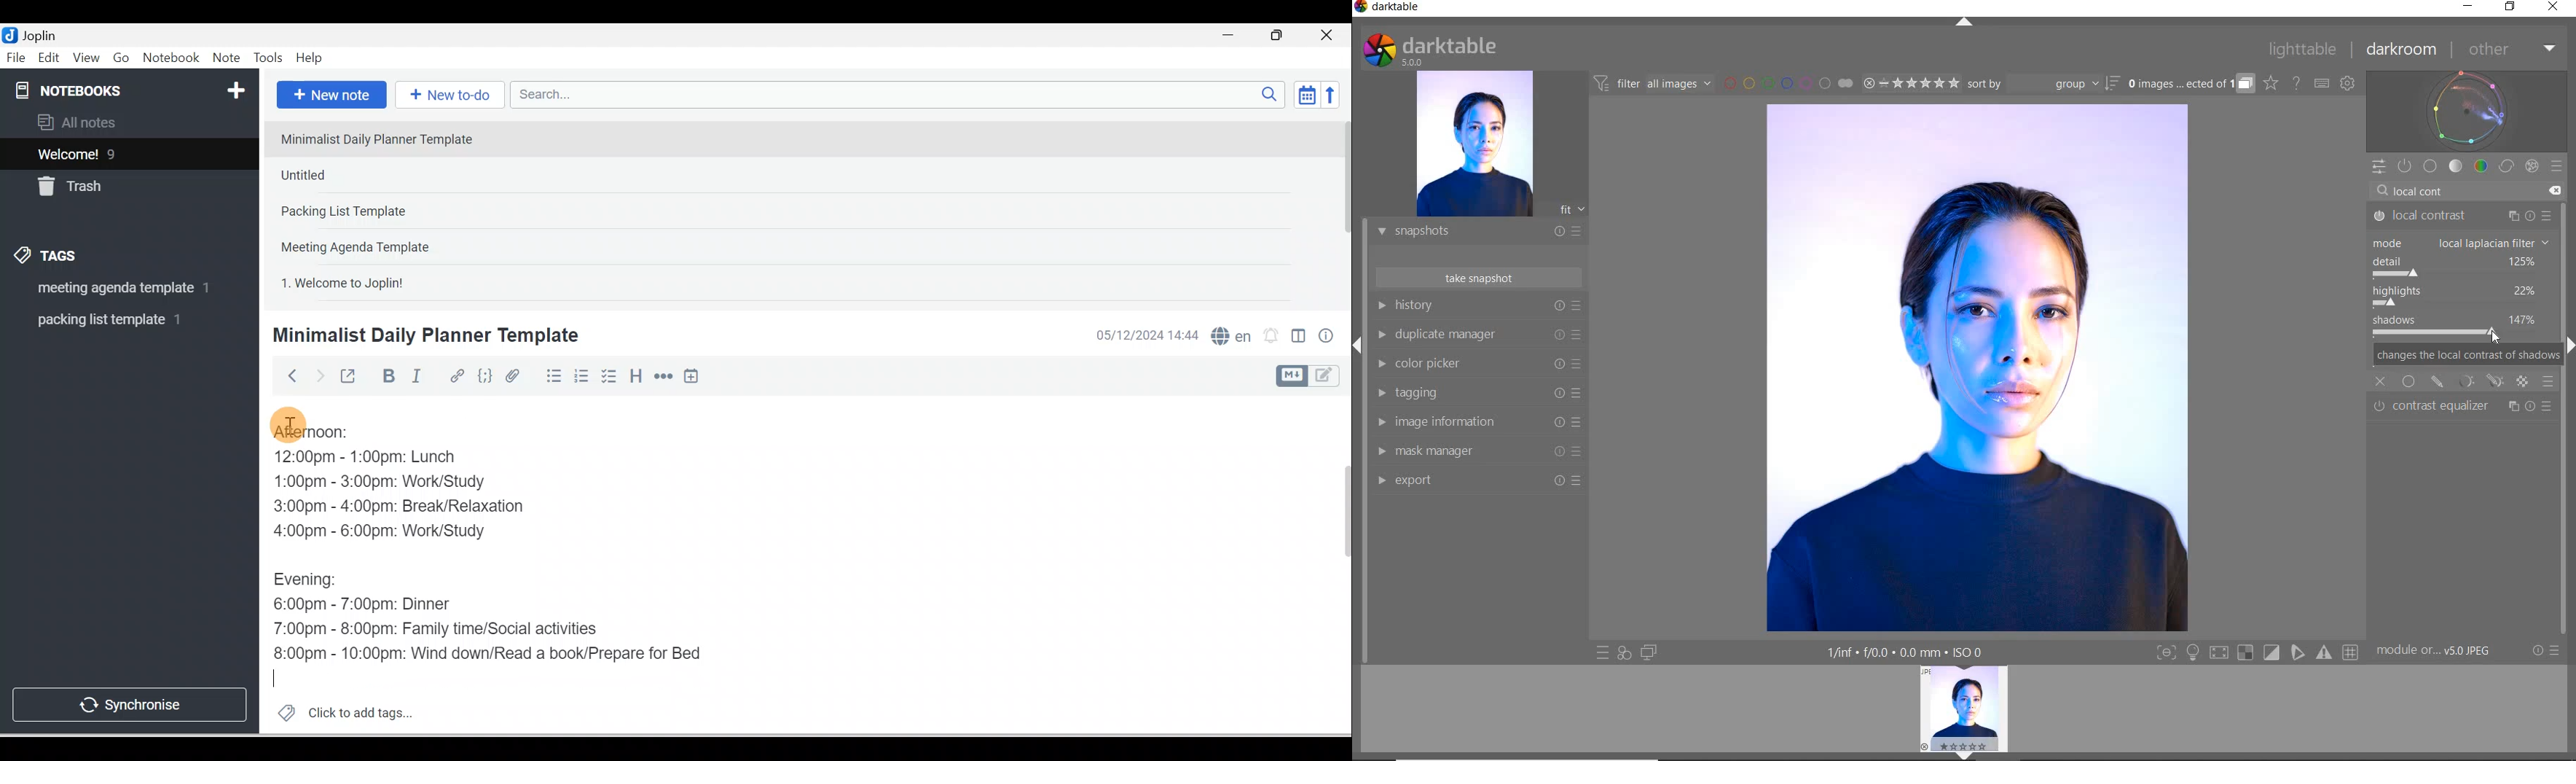  I want to click on Italic, so click(419, 378).